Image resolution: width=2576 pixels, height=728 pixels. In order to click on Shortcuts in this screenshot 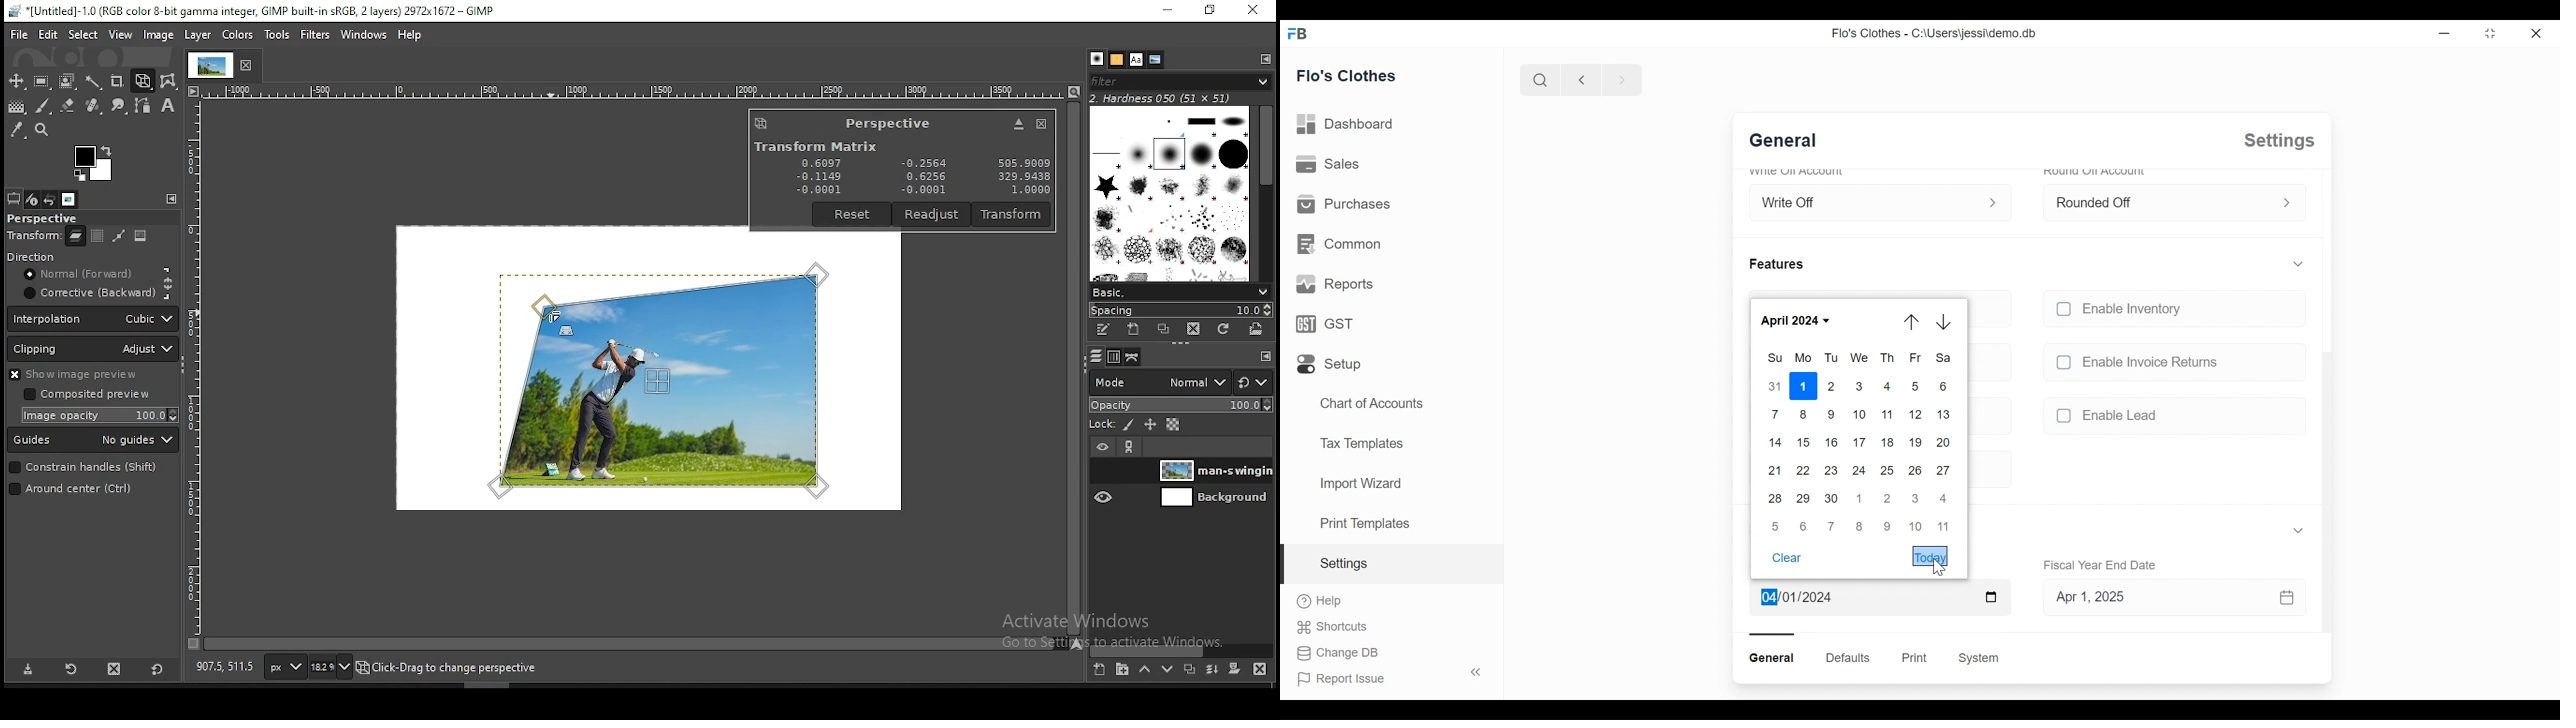, I will do `click(1338, 627)`.